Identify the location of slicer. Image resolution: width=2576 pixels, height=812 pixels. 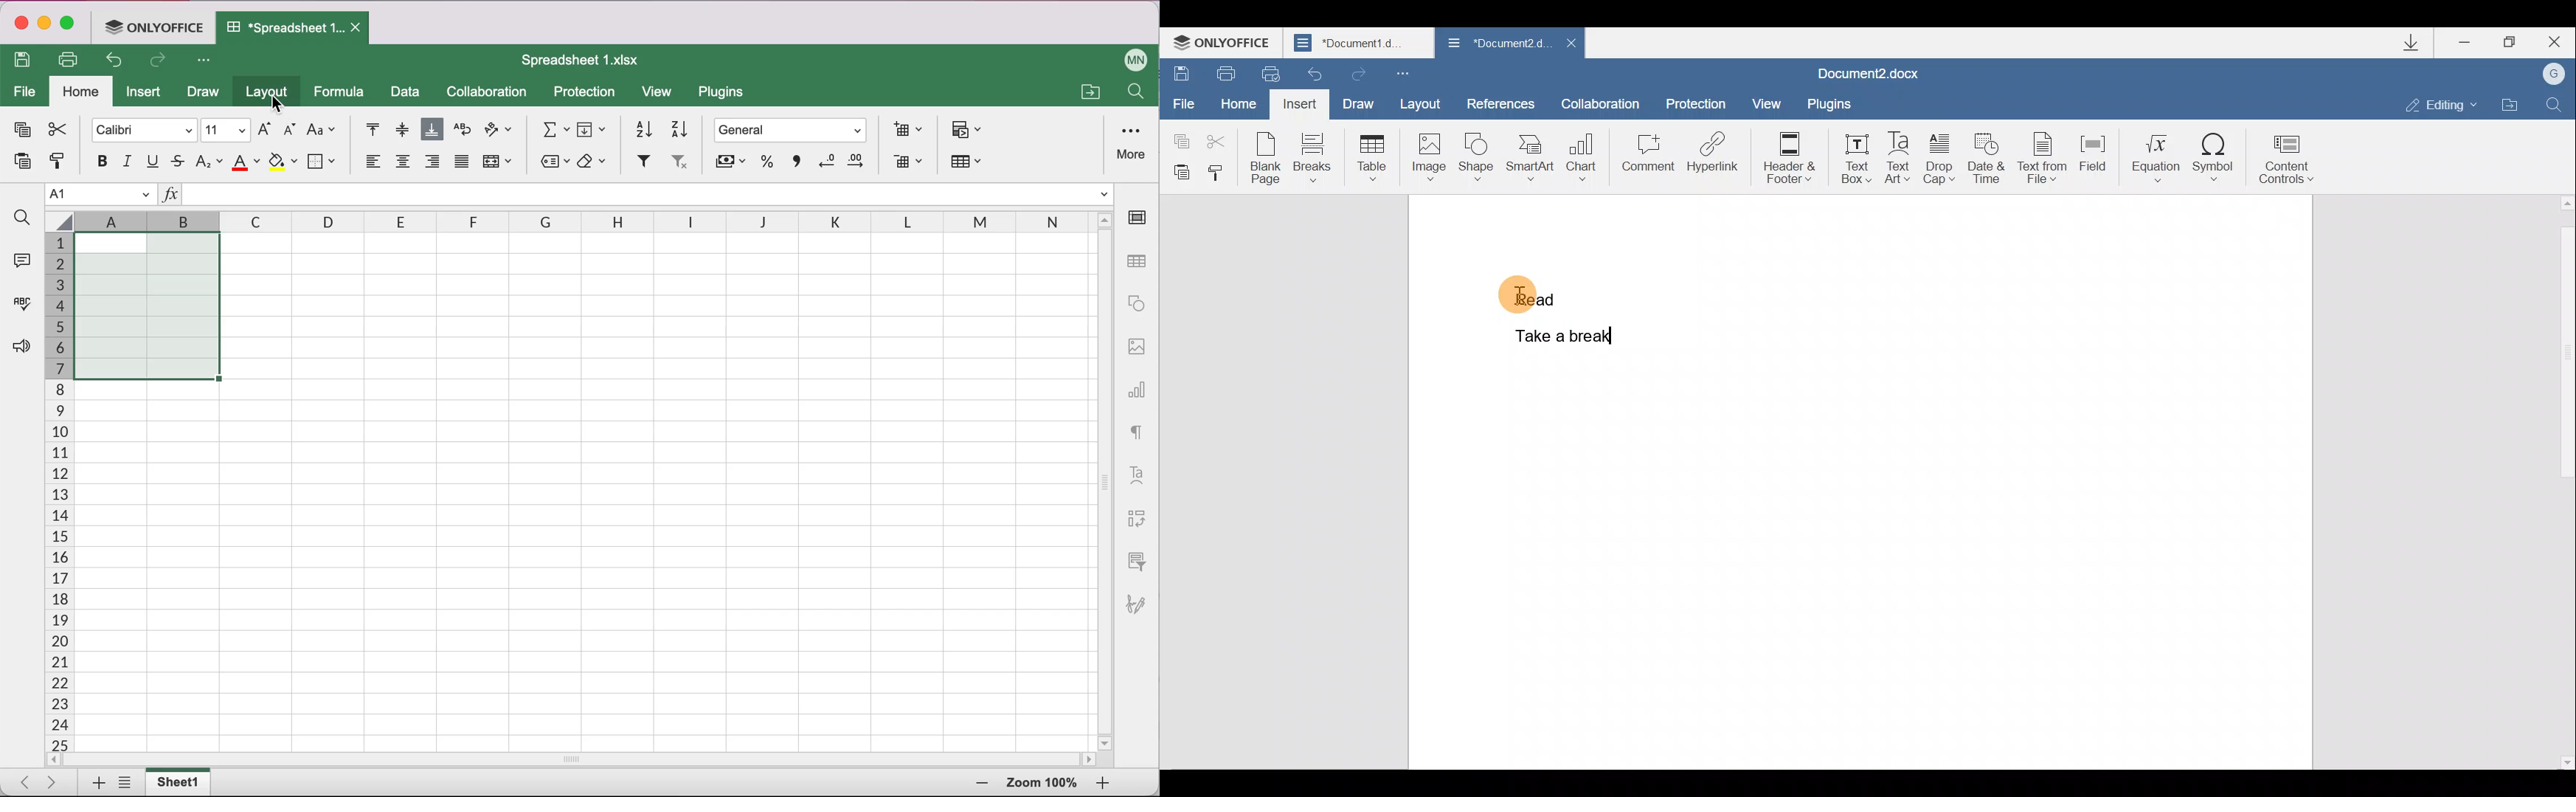
(1135, 560).